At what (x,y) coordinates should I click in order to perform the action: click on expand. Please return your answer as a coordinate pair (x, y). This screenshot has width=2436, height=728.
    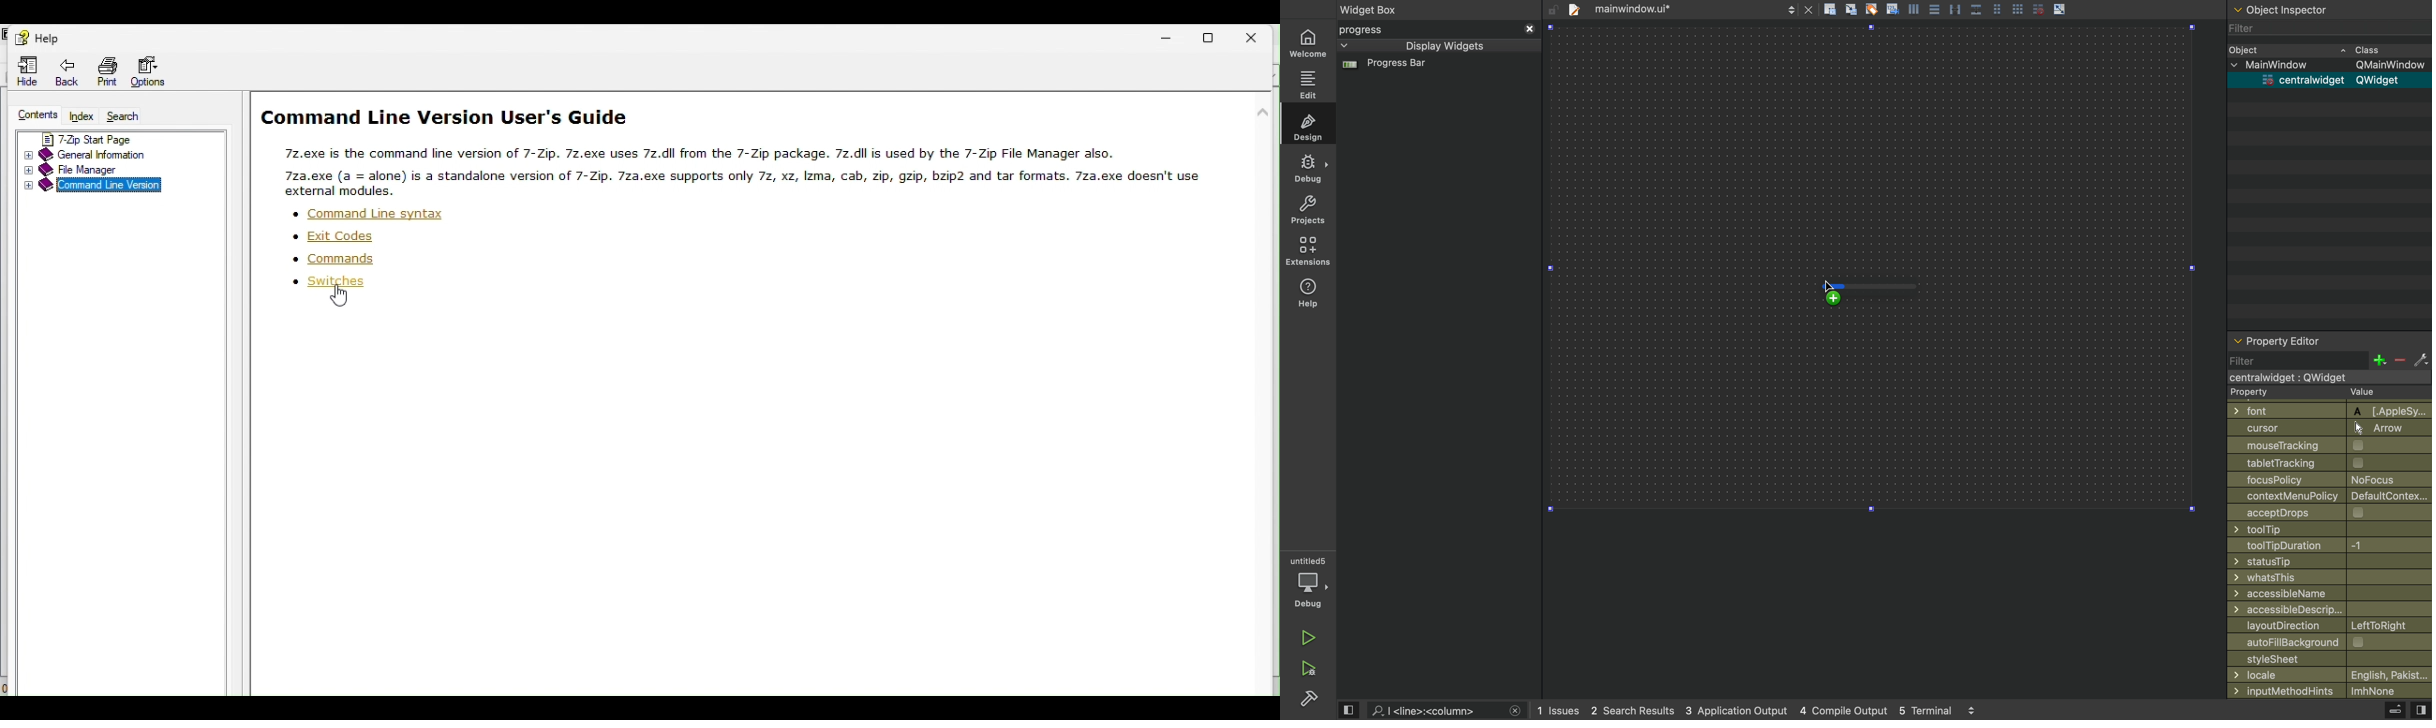
    Looking at the image, I should click on (25, 156).